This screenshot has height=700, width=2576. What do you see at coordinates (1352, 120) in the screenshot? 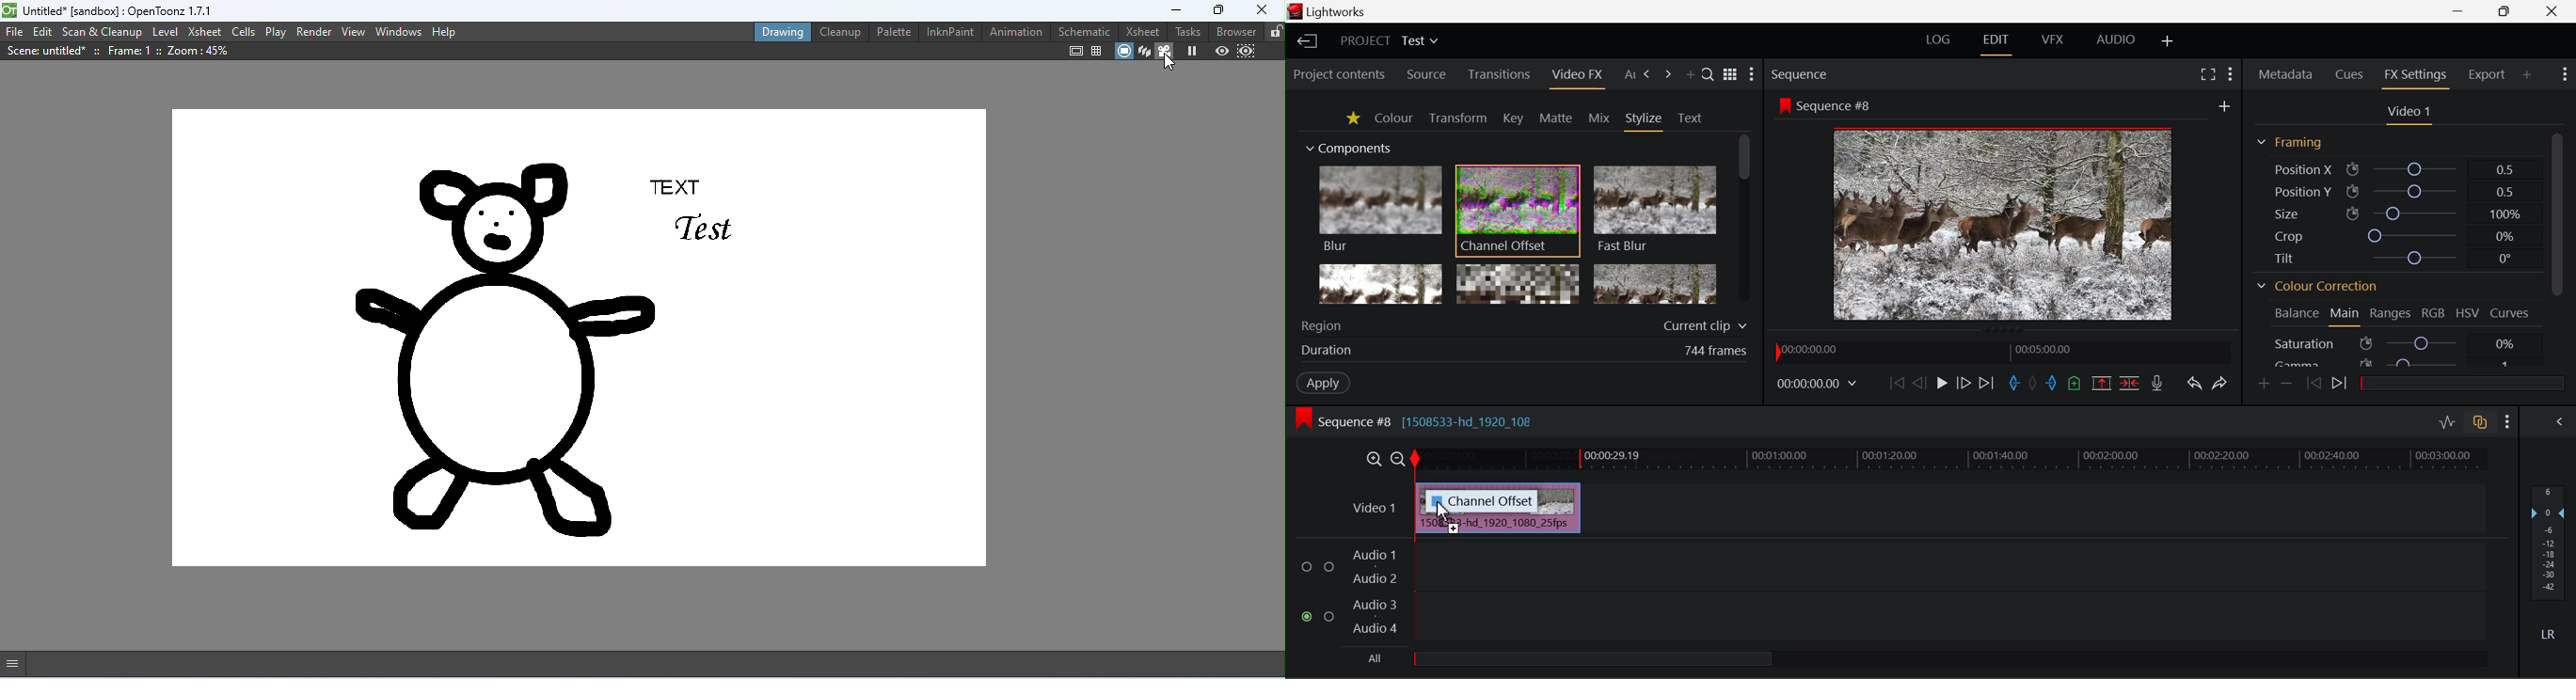
I see `Favorites` at bounding box center [1352, 120].